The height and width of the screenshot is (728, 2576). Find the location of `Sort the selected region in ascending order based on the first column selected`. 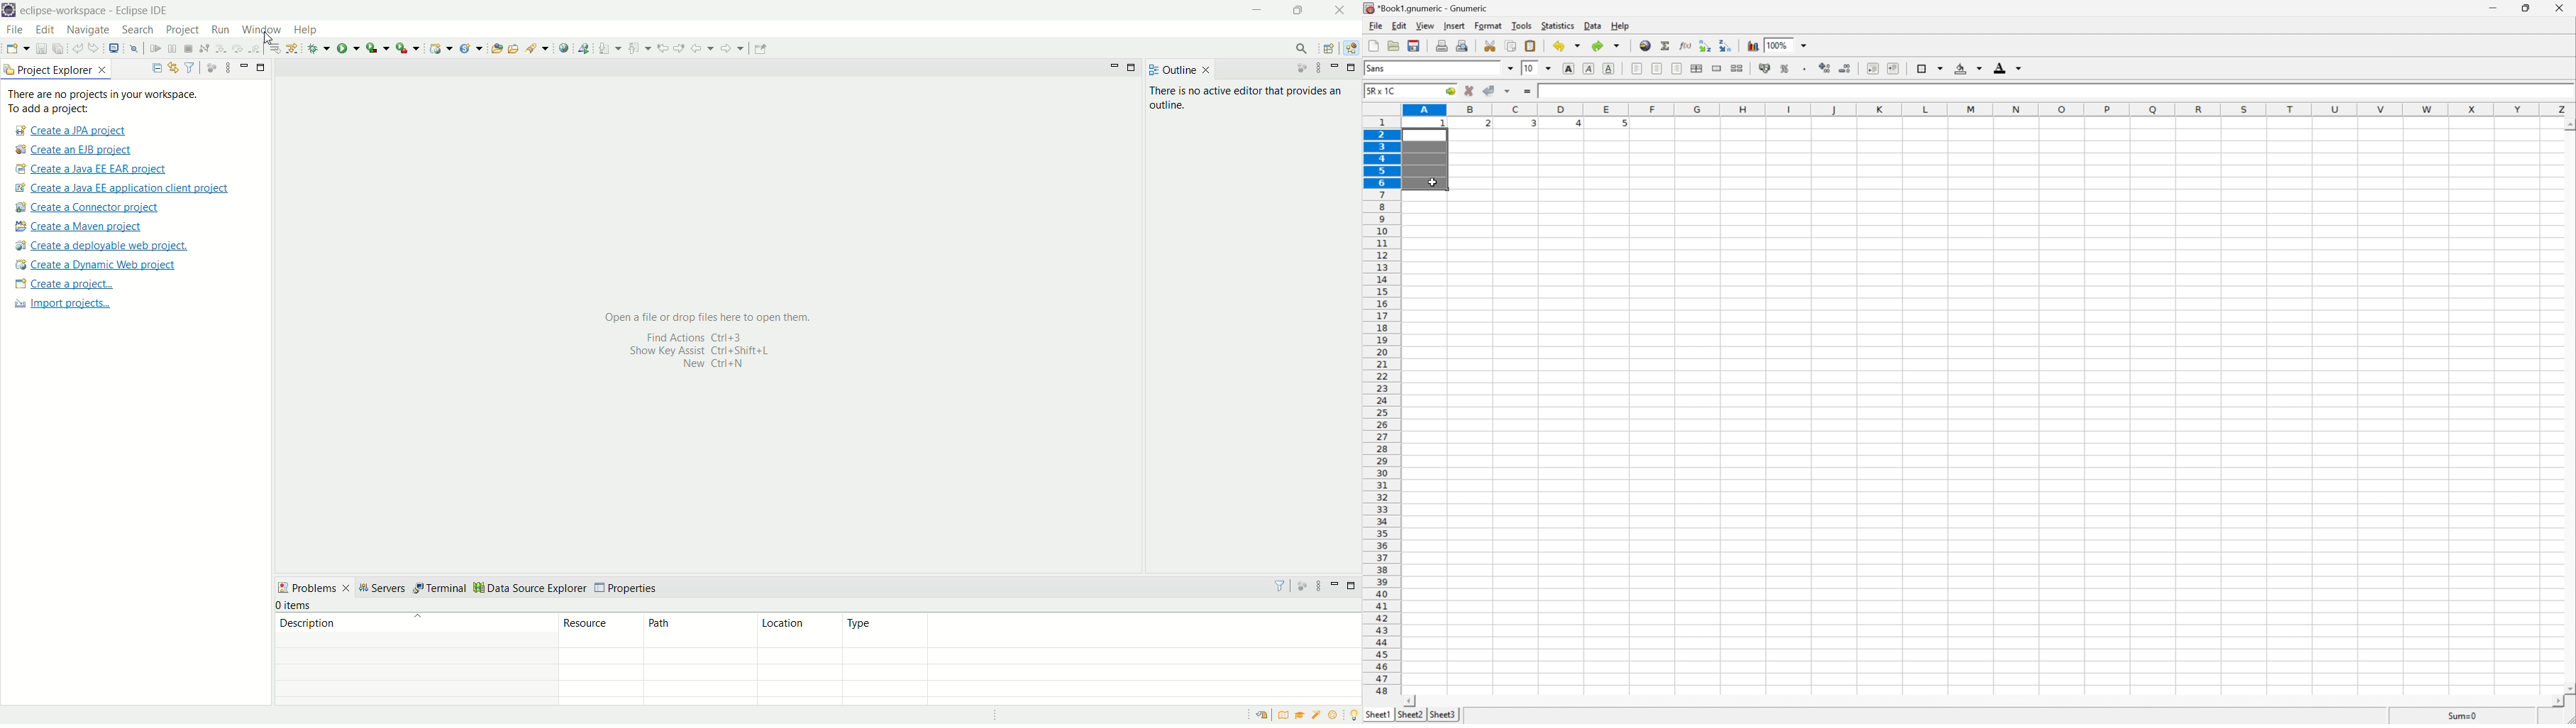

Sort the selected region in ascending order based on the first column selected is located at coordinates (1705, 44).